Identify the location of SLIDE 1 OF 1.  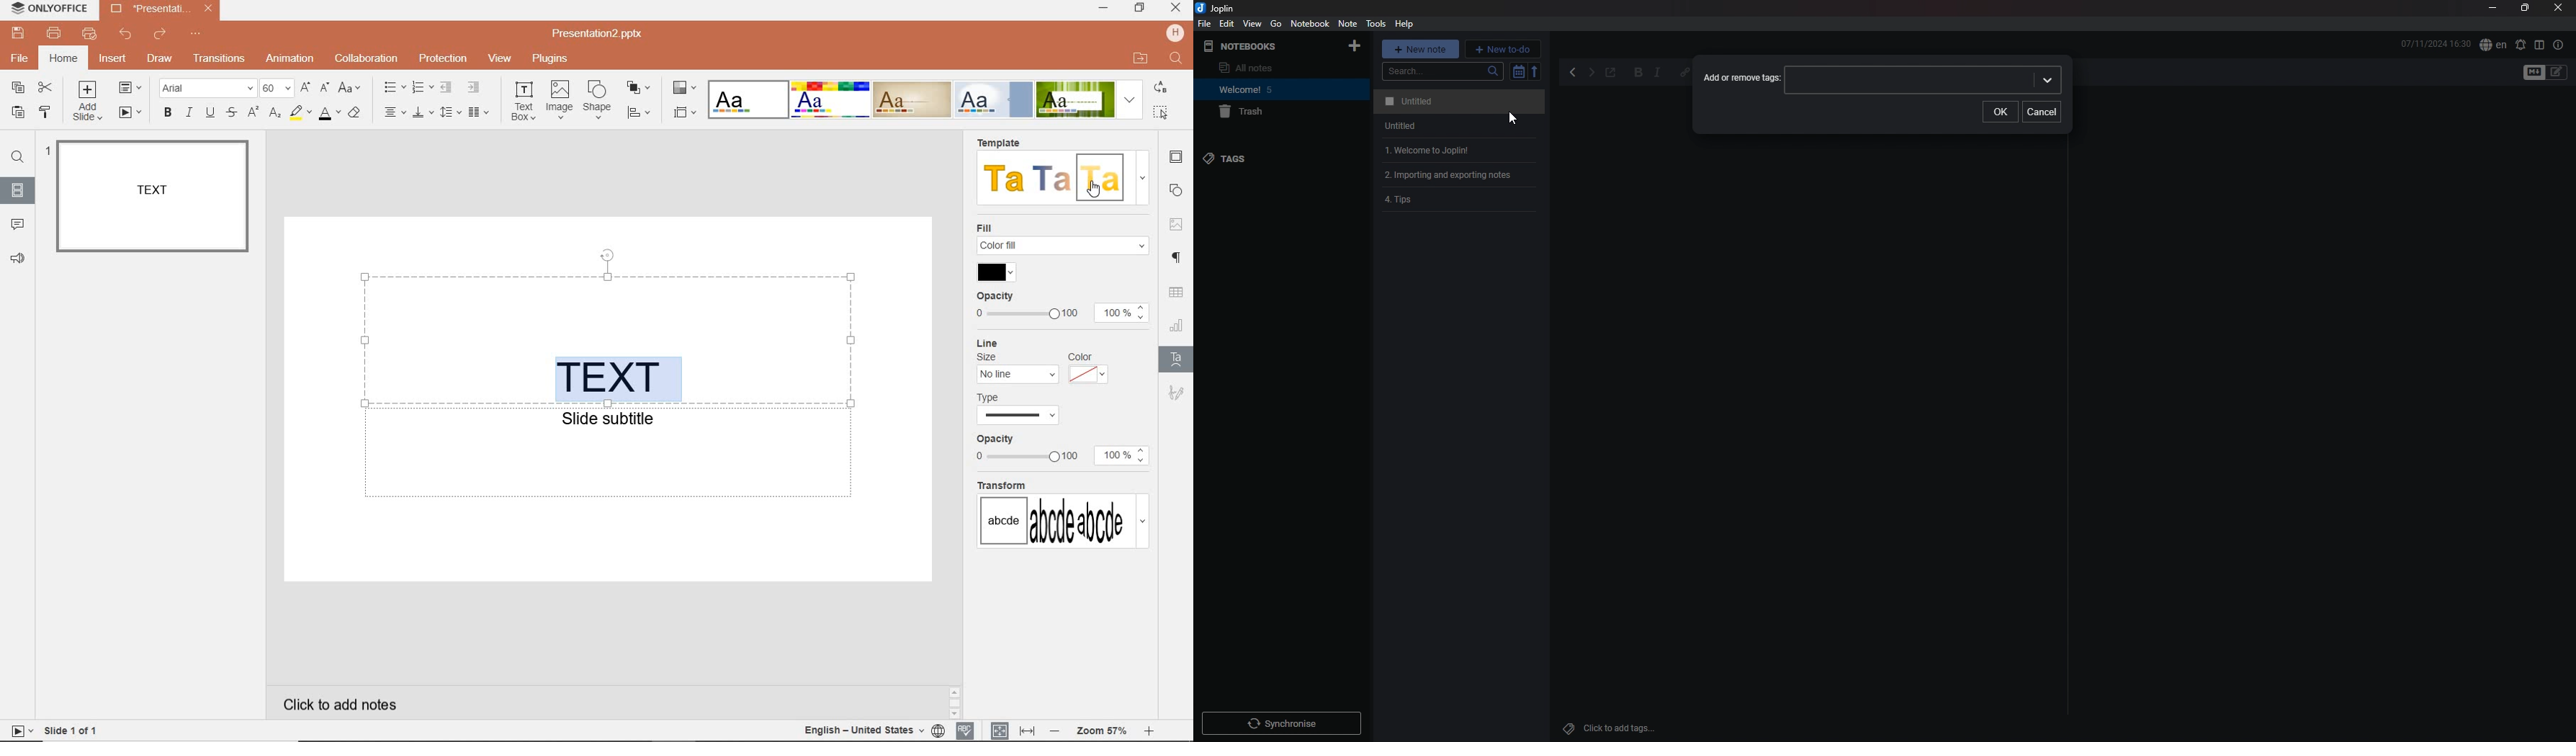
(71, 729).